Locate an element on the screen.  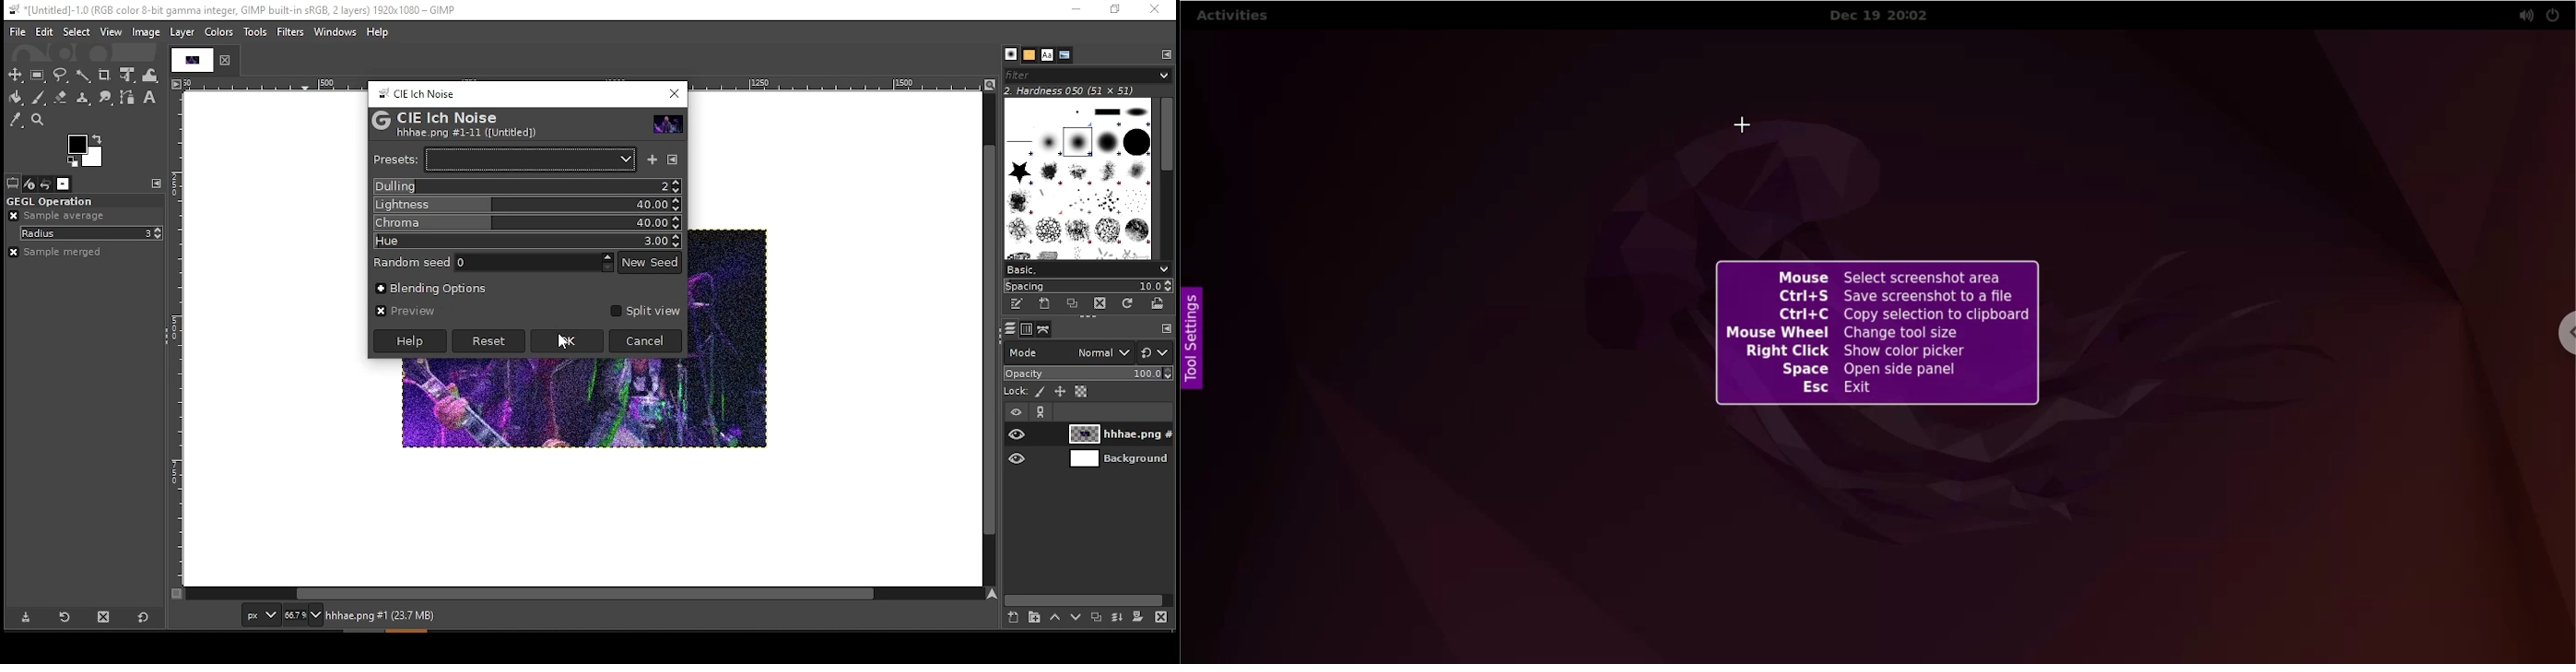
crop tool is located at coordinates (105, 75).